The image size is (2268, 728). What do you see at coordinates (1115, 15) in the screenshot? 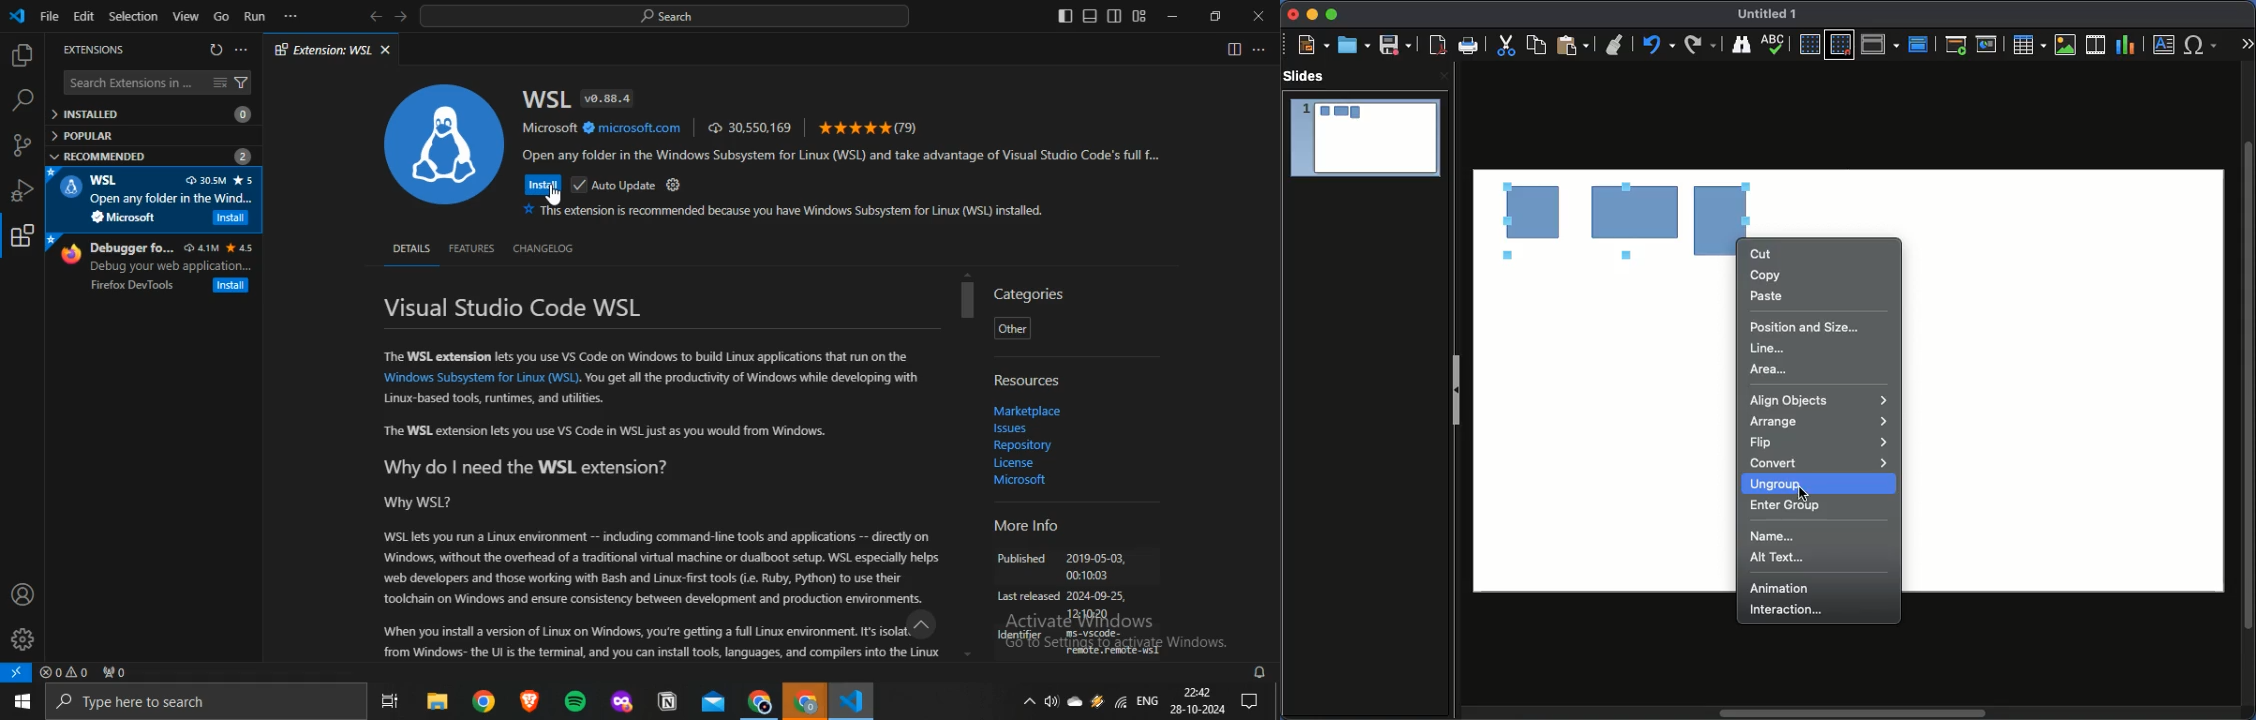
I see `toggle secondary sidebar` at bounding box center [1115, 15].